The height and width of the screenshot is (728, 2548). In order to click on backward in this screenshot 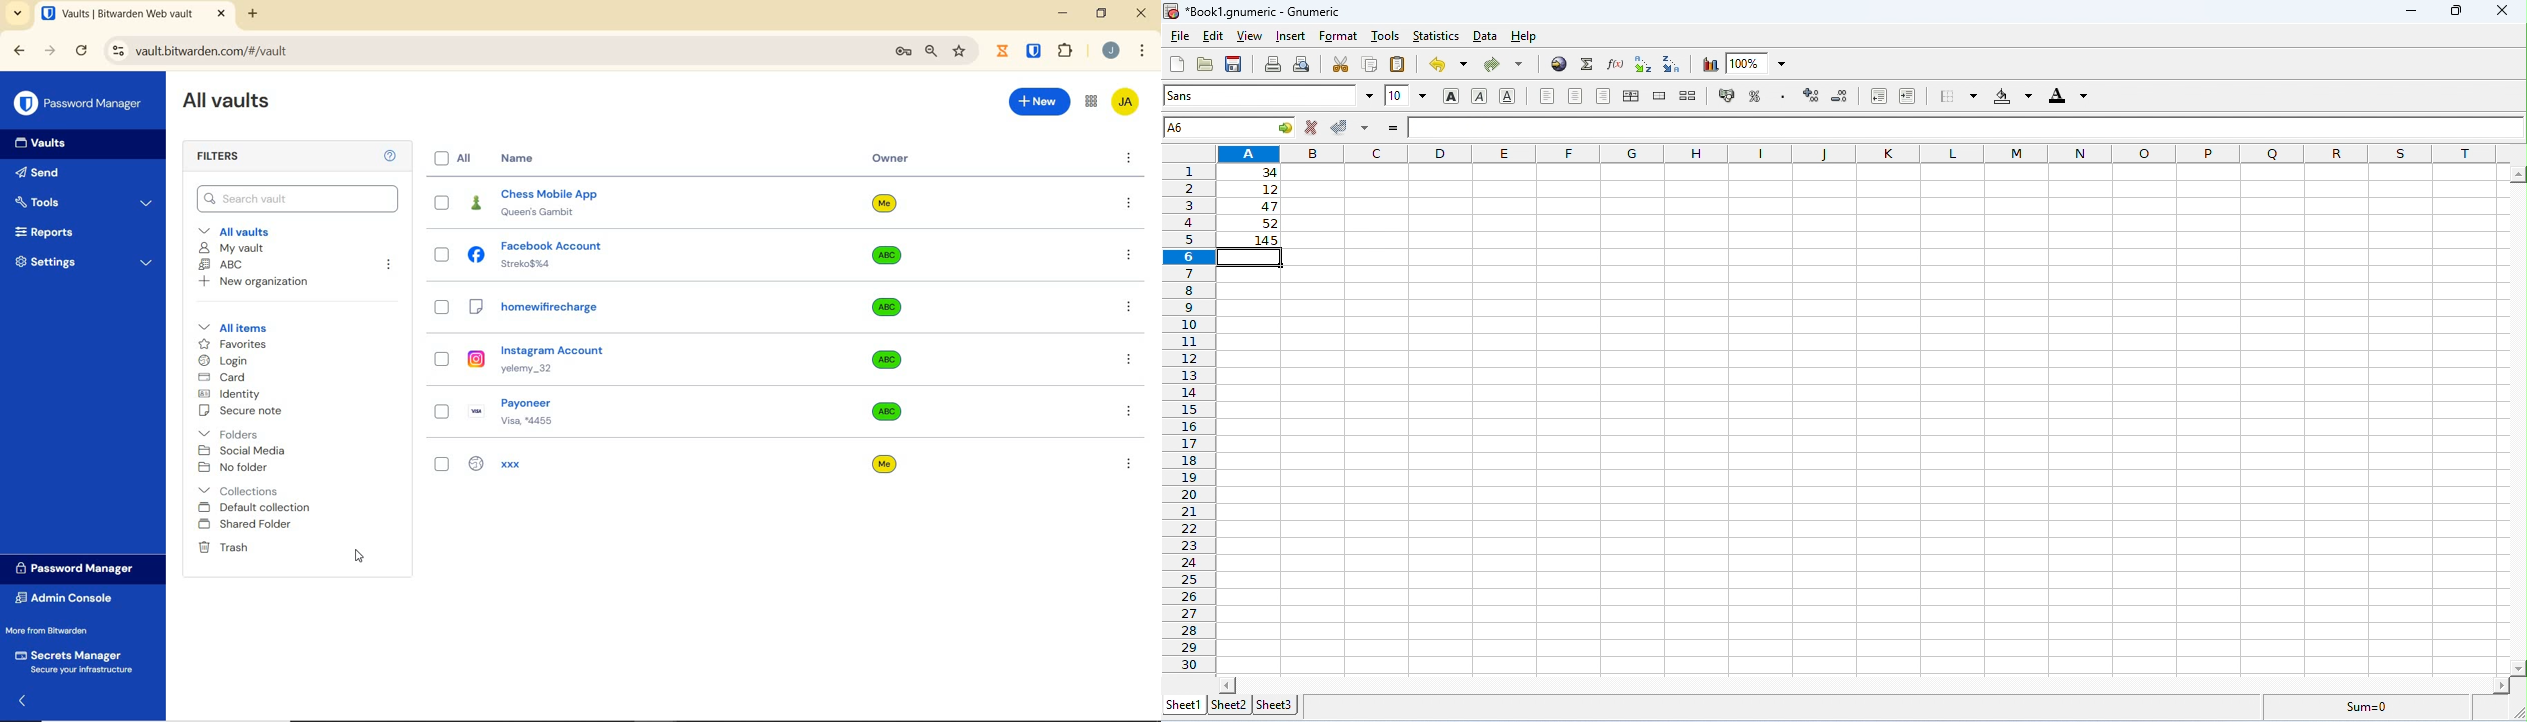, I will do `click(20, 52)`.